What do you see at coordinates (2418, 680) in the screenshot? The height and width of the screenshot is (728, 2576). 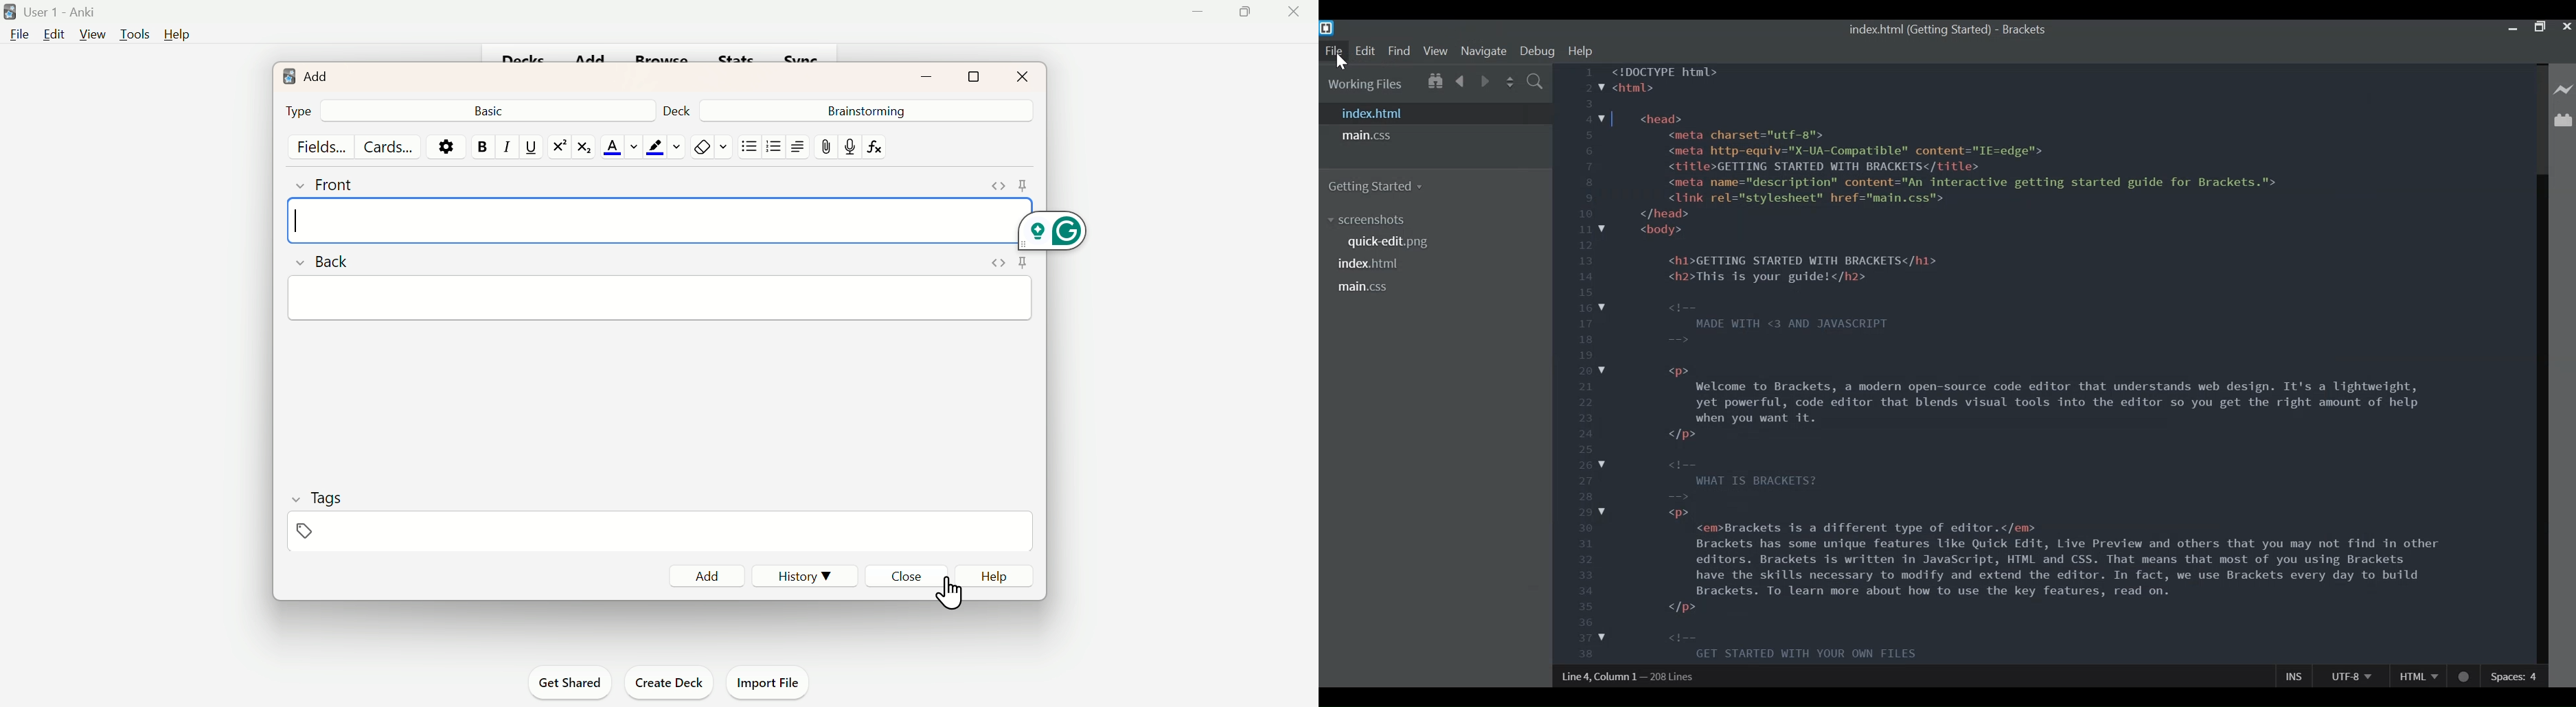 I see `HTML` at bounding box center [2418, 680].